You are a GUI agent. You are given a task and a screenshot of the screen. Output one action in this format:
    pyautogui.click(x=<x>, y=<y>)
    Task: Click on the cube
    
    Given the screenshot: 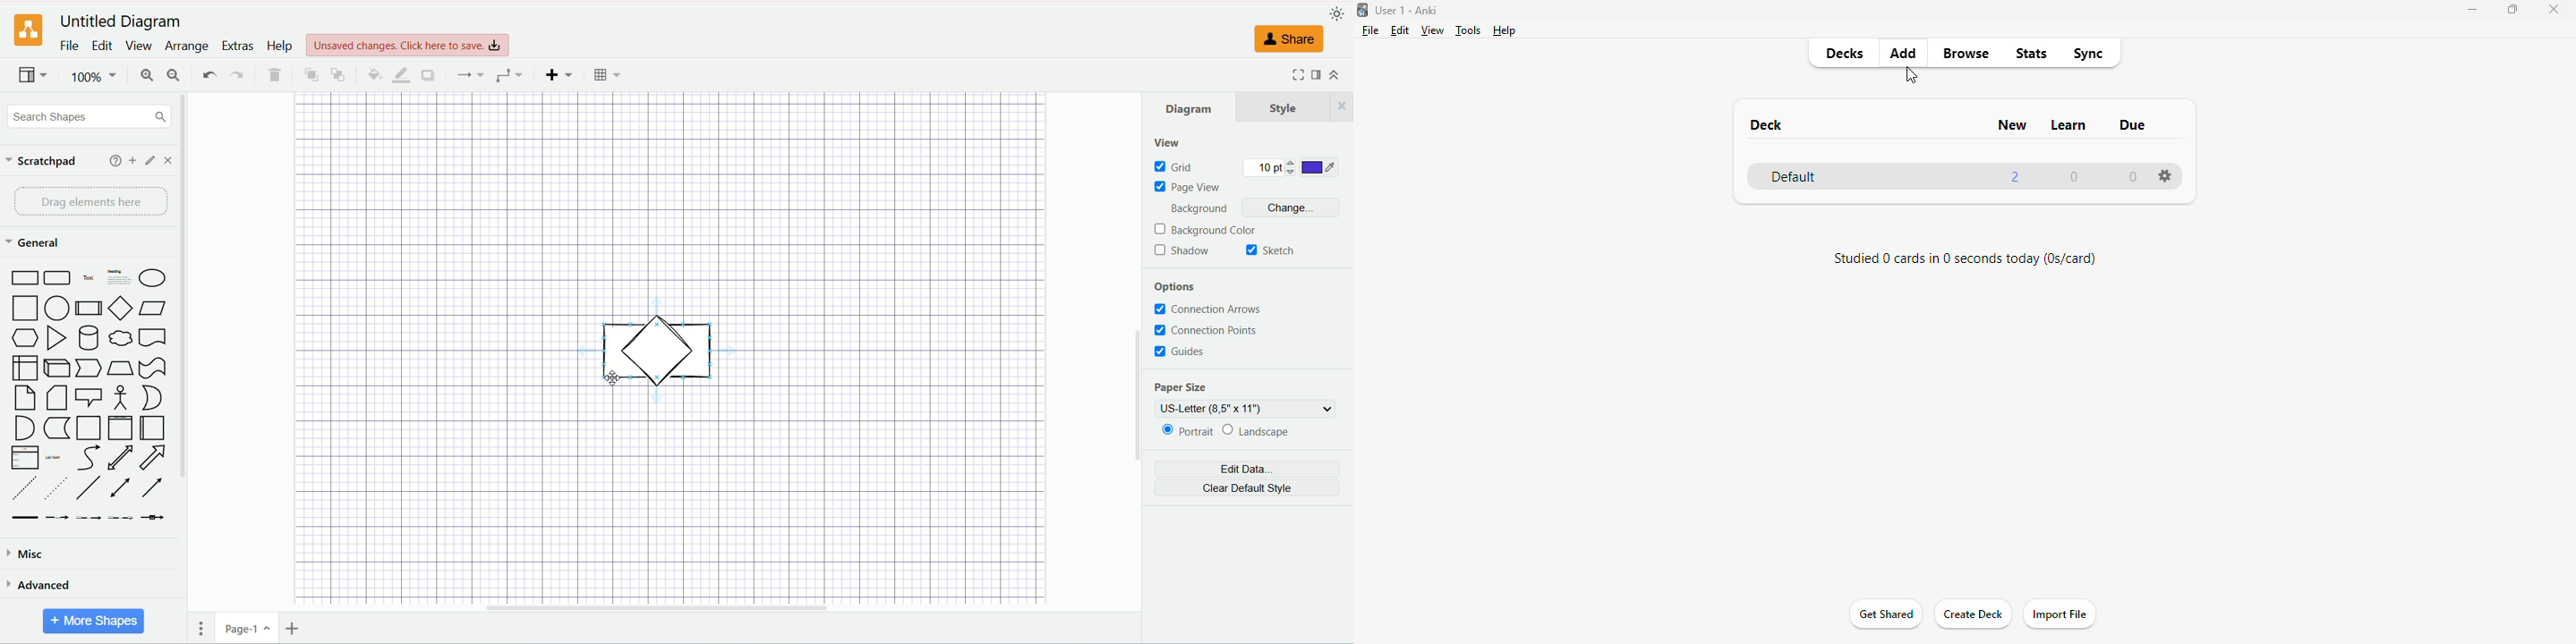 What is the action you would take?
    pyautogui.click(x=56, y=367)
    